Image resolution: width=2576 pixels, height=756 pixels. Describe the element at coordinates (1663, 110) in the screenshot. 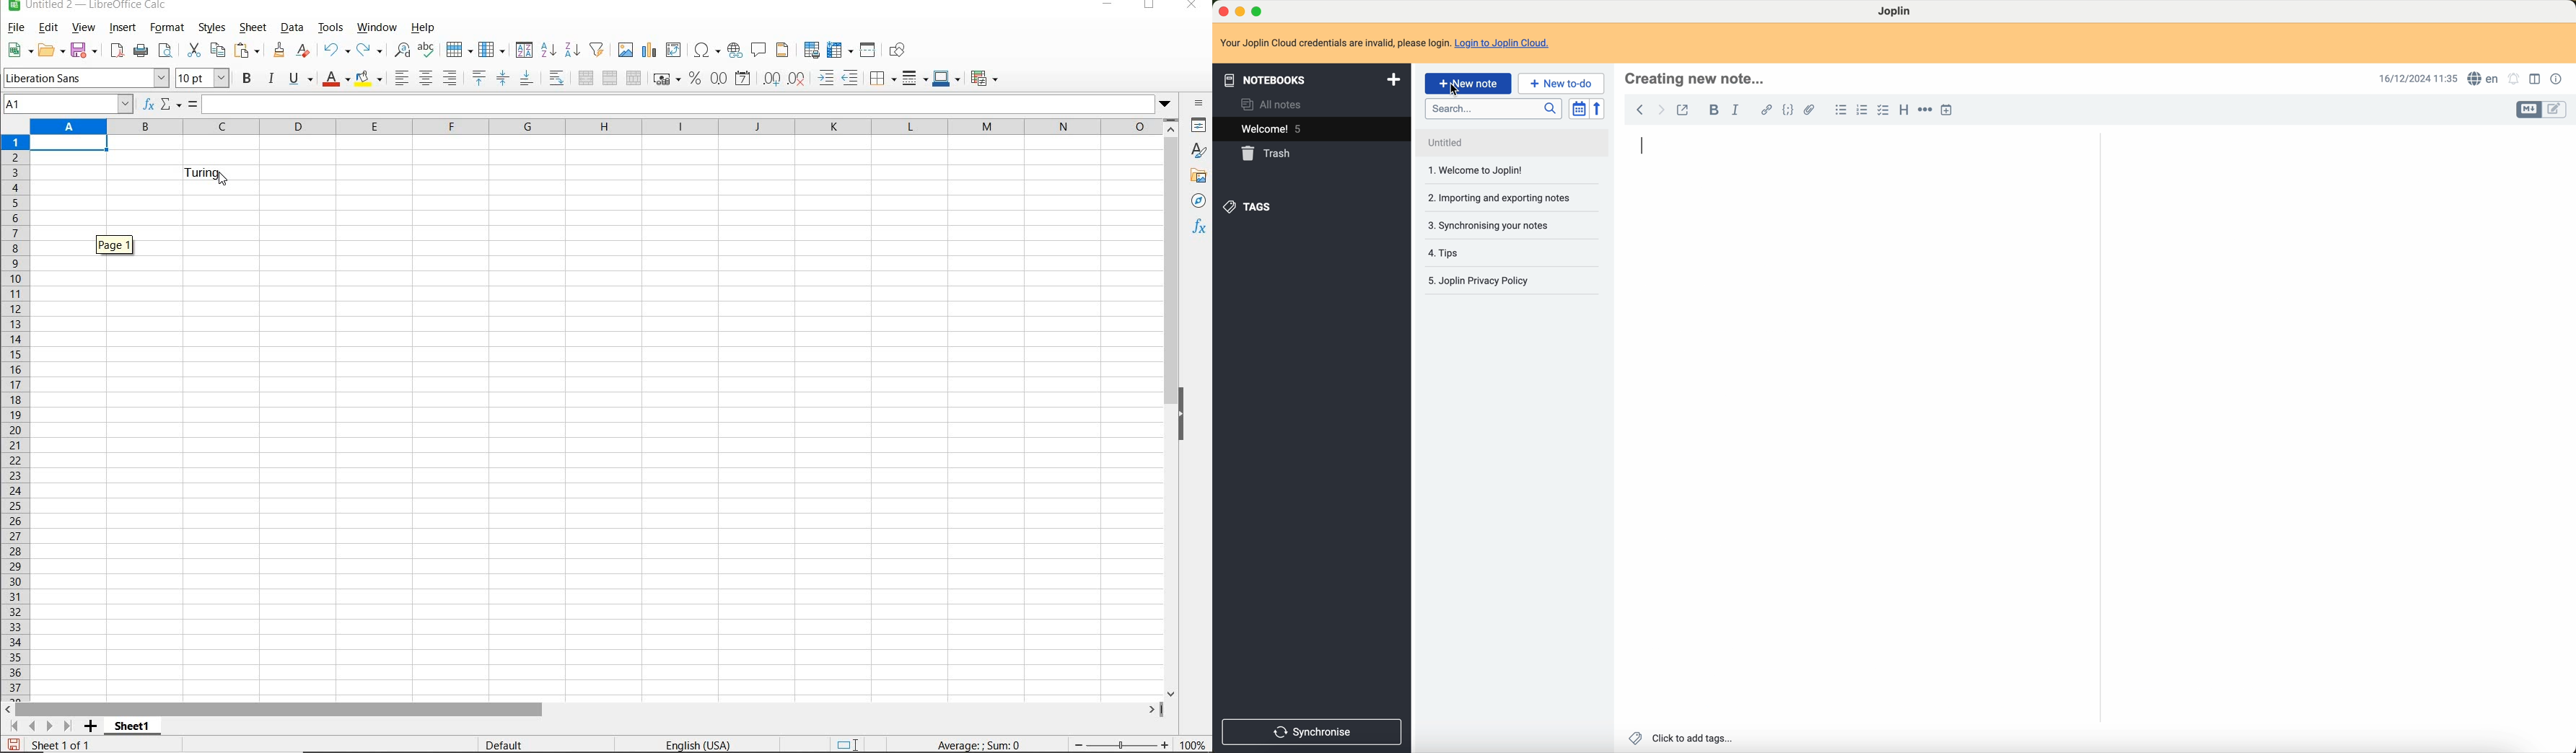

I see `foward` at that location.